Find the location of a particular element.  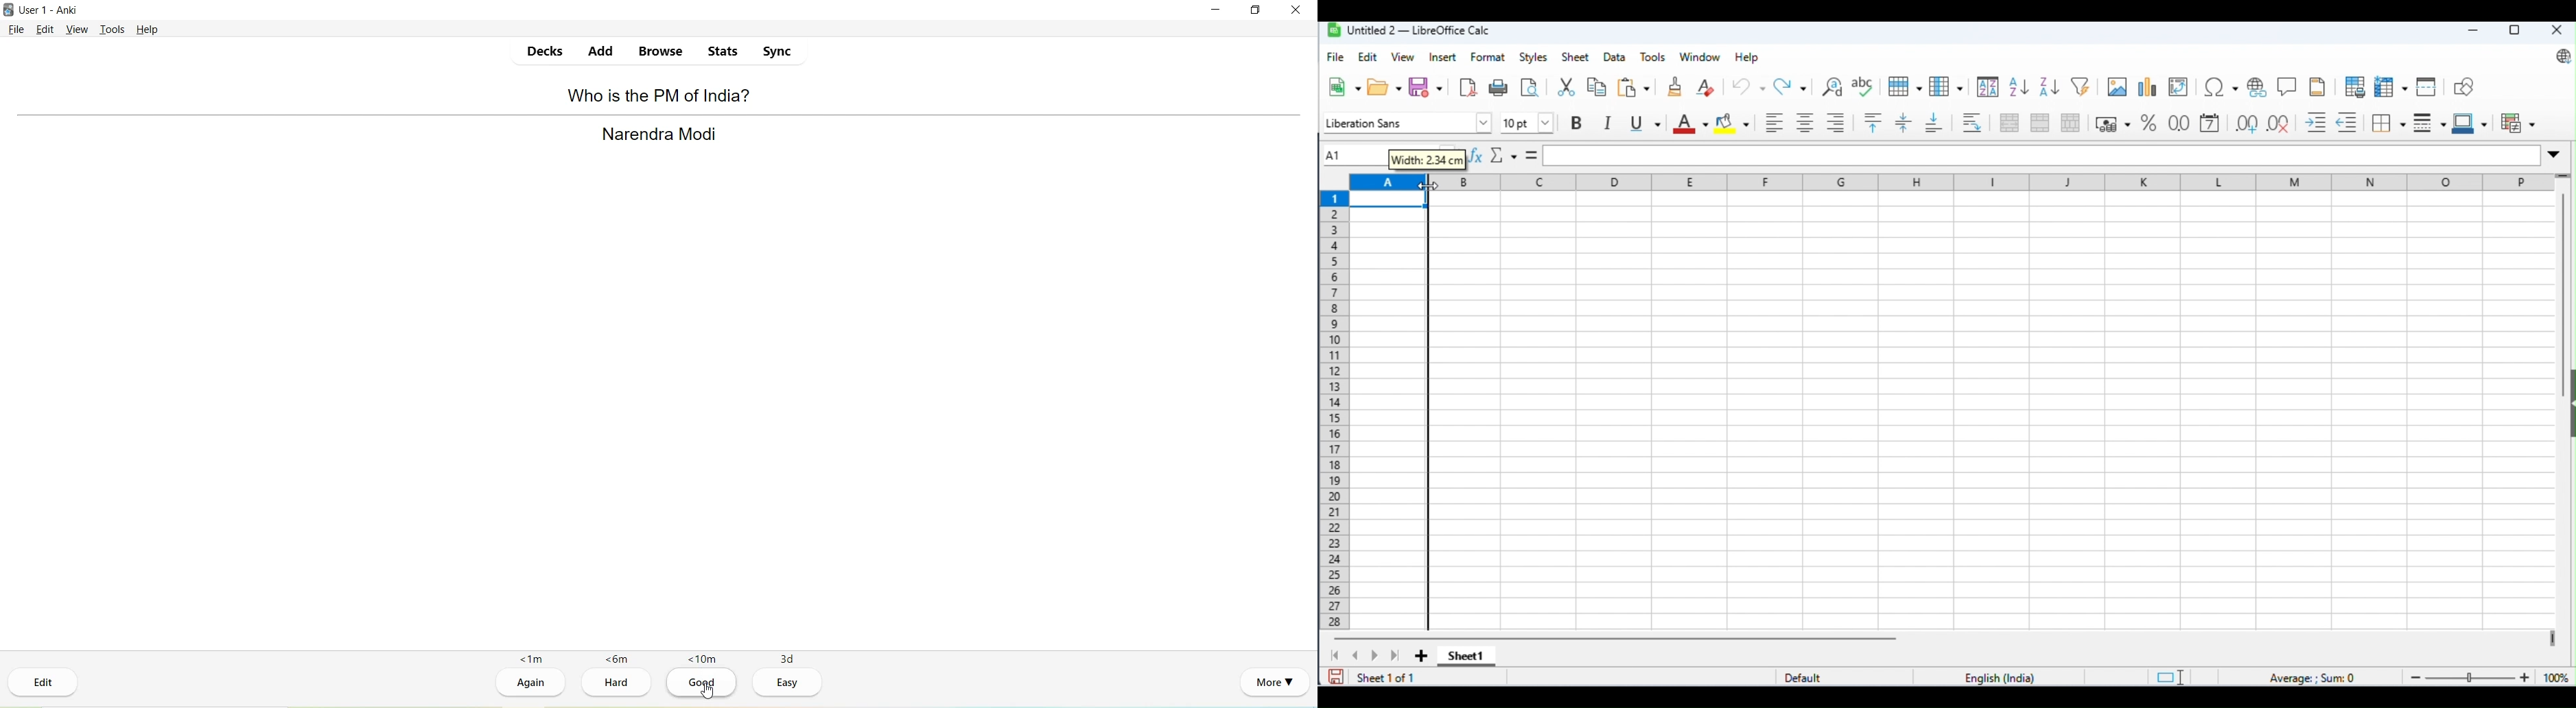

show draw functions is located at coordinates (2464, 85).